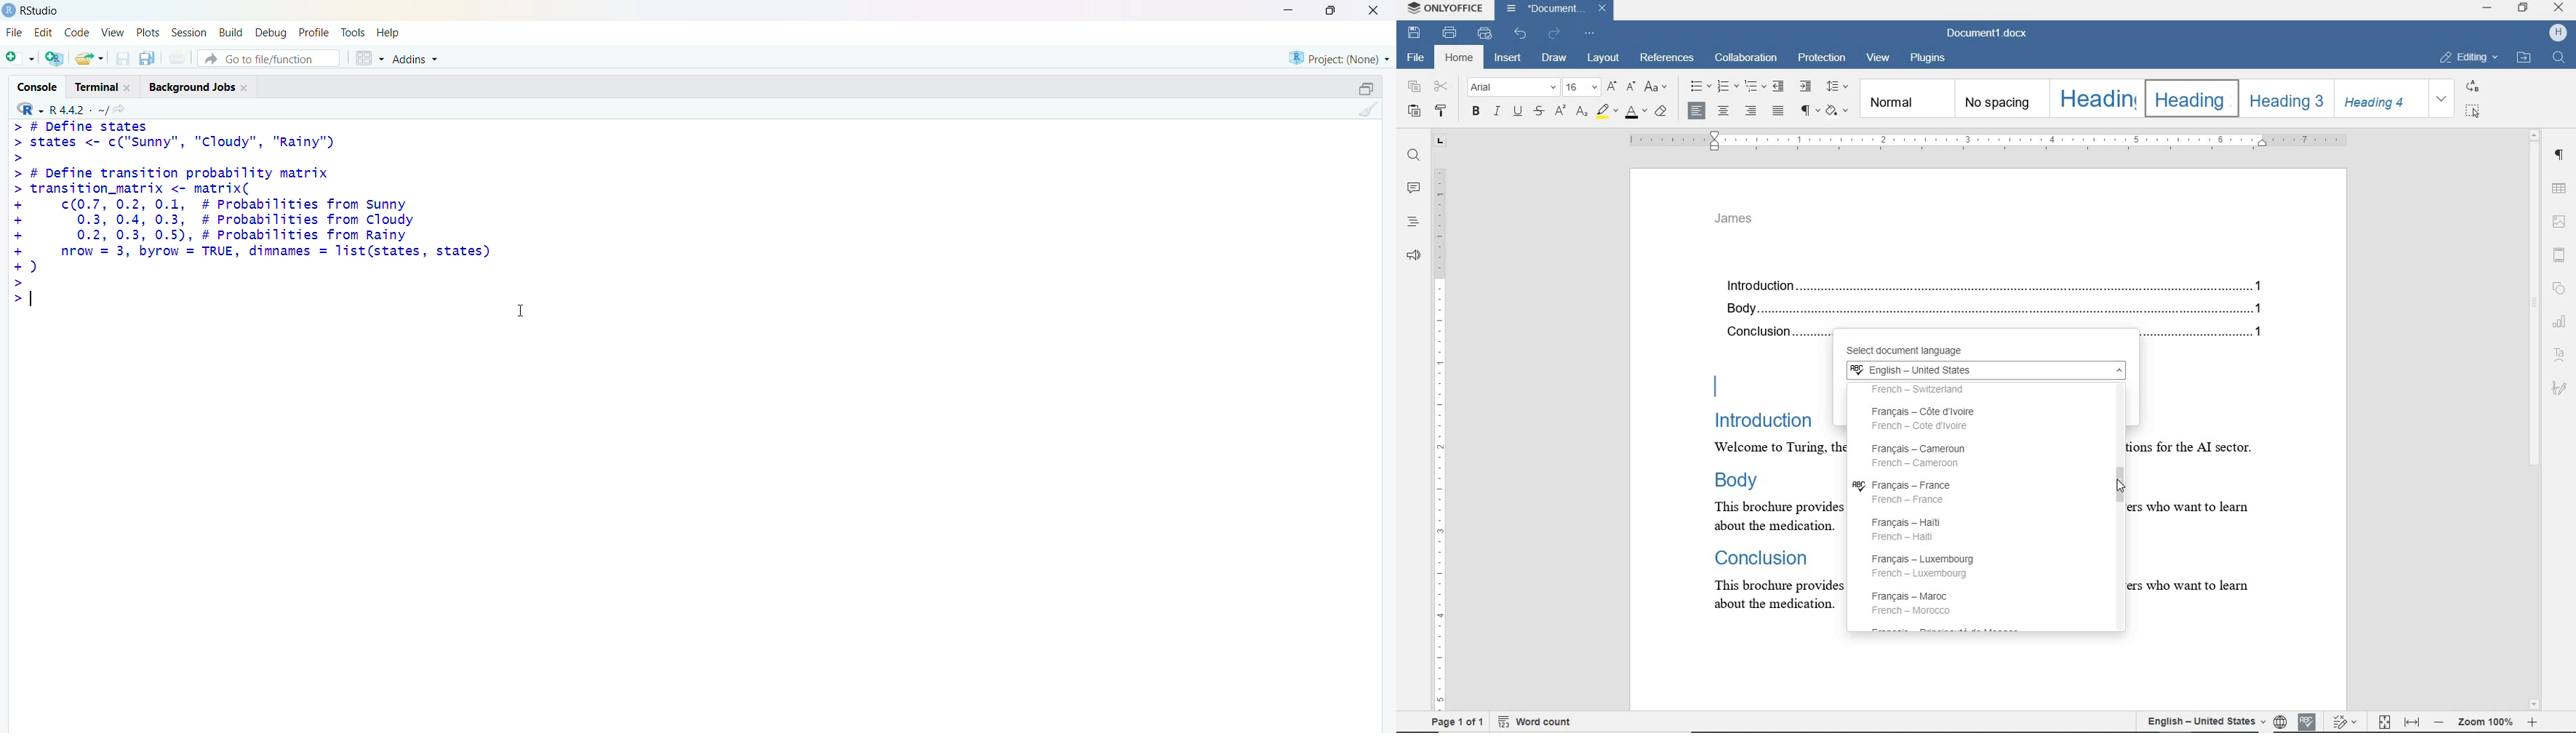 The height and width of the screenshot is (756, 2576). What do you see at coordinates (1413, 110) in the screenshot?
I see `paste` at bounding box center [1413, 110].